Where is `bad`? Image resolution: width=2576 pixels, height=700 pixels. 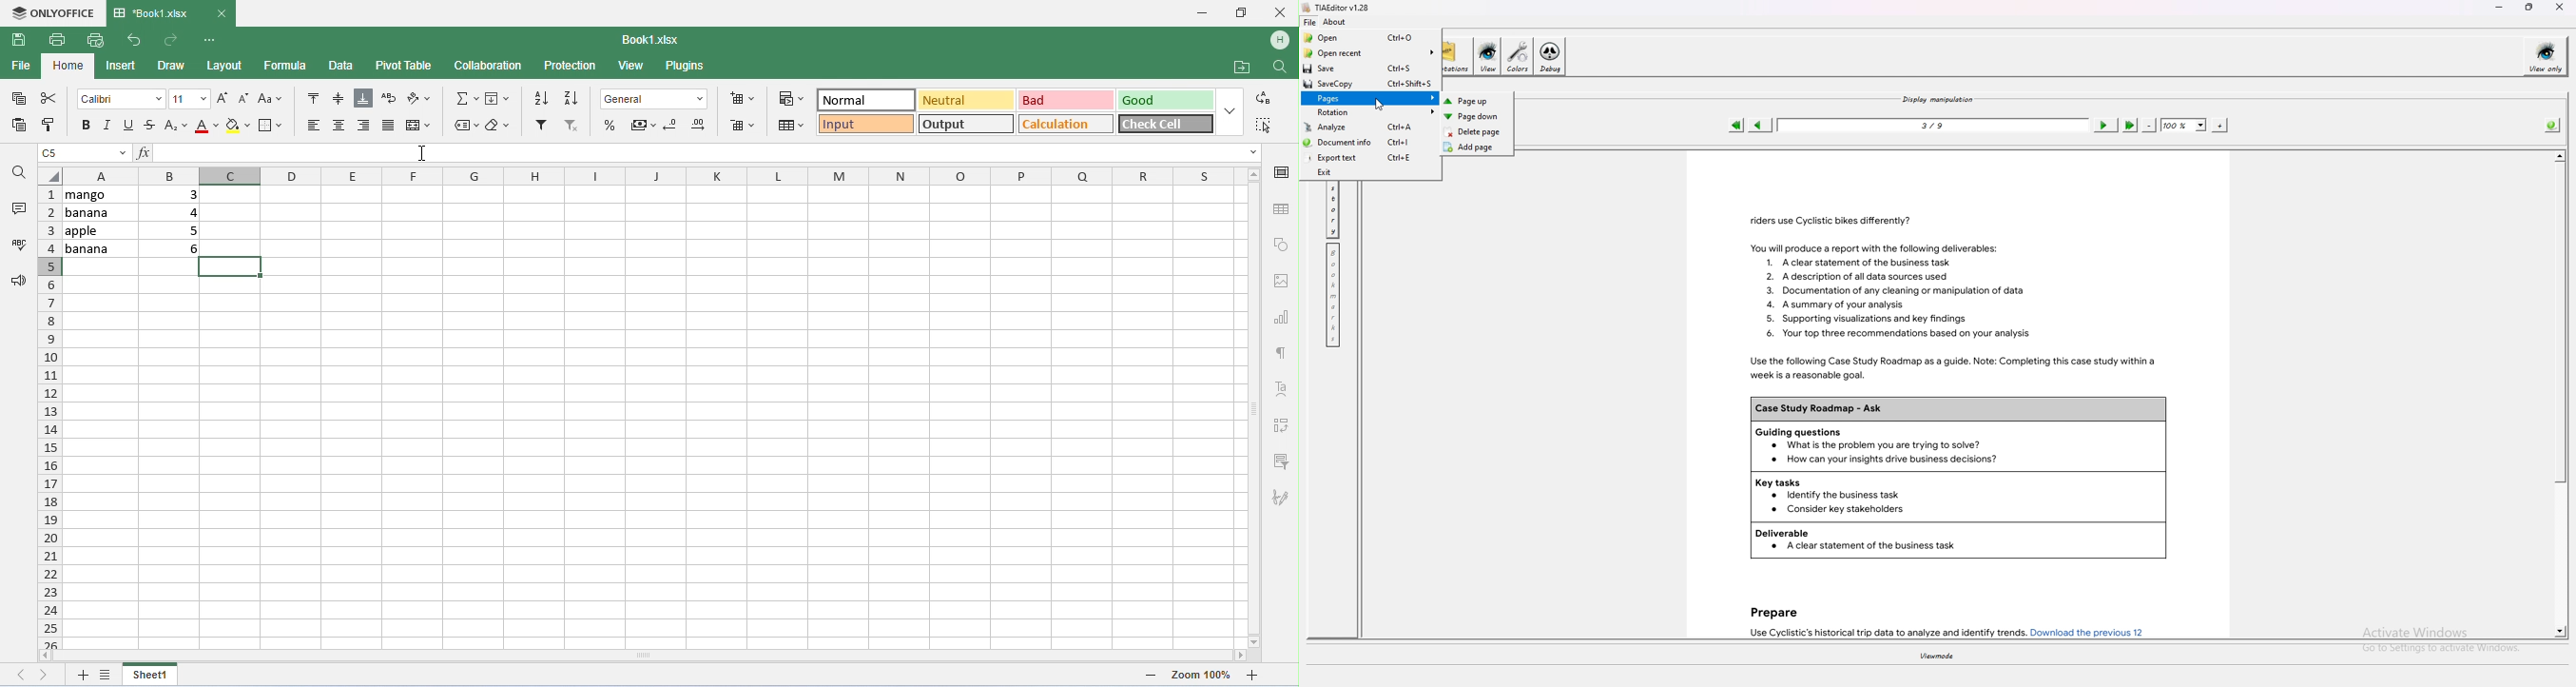
bad is located at coordinates (1064, 99).